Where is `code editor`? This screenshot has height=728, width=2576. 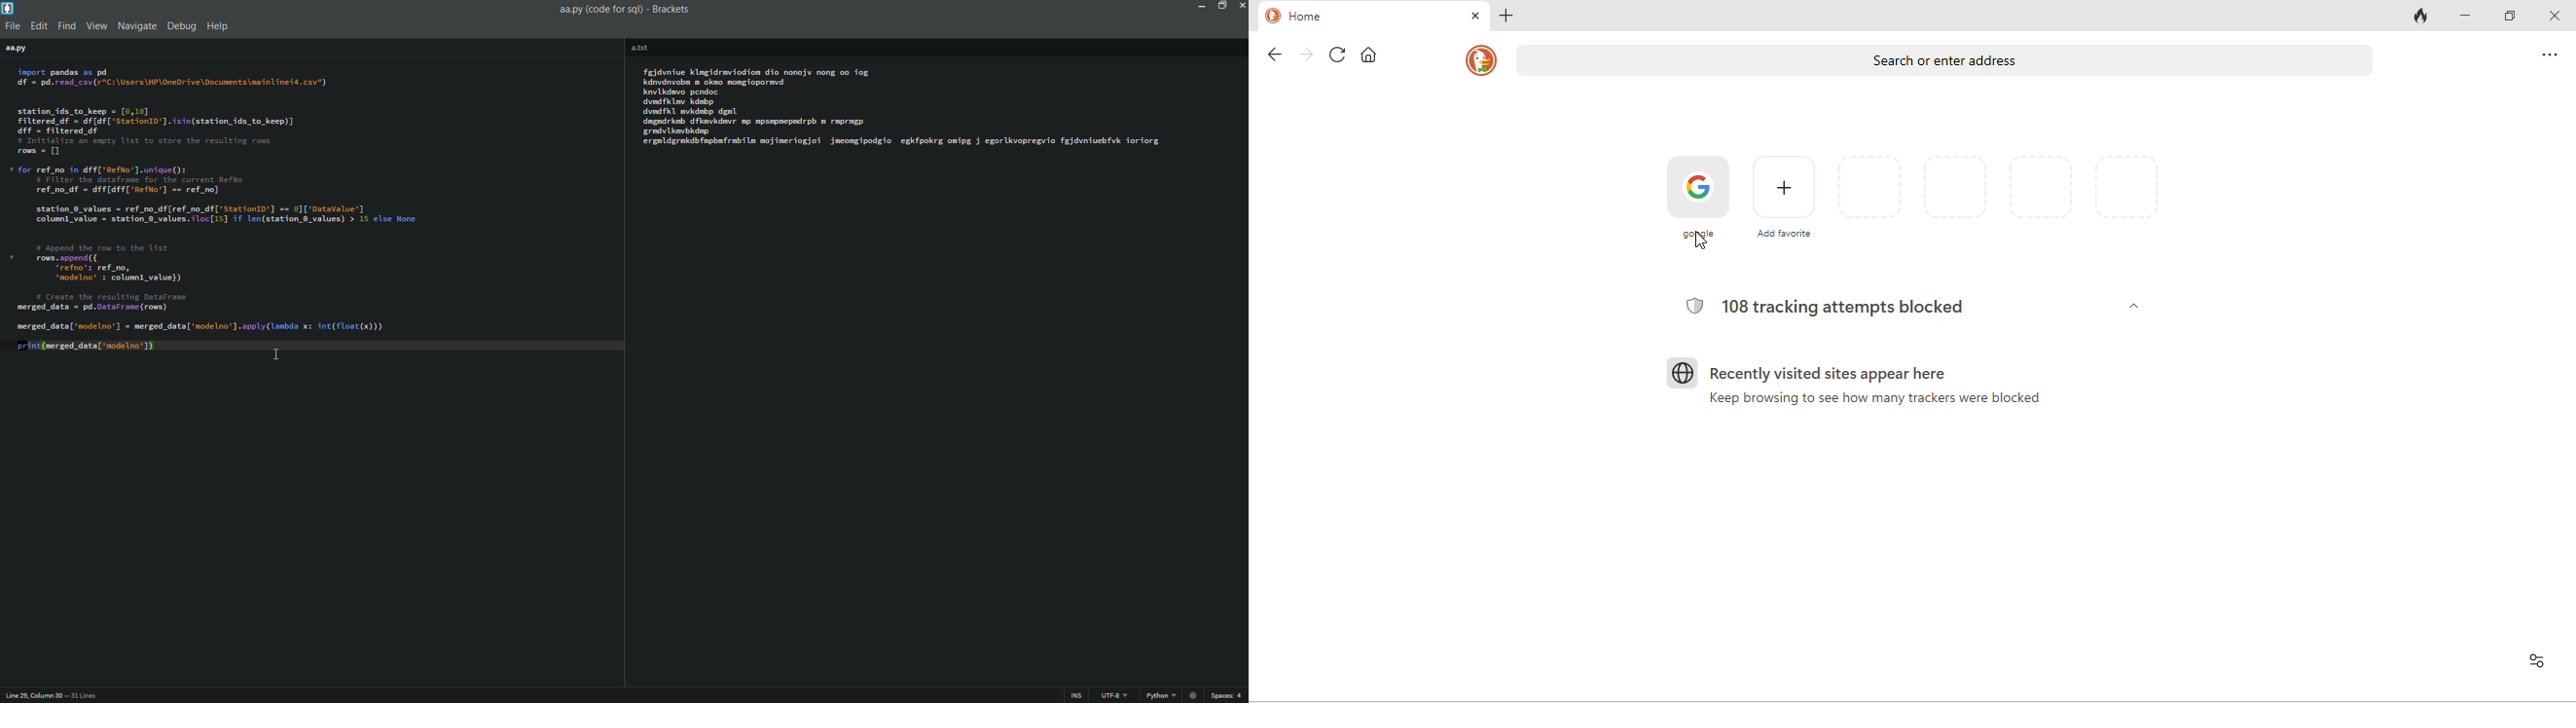 code editor is located at coordinates (908, 108).